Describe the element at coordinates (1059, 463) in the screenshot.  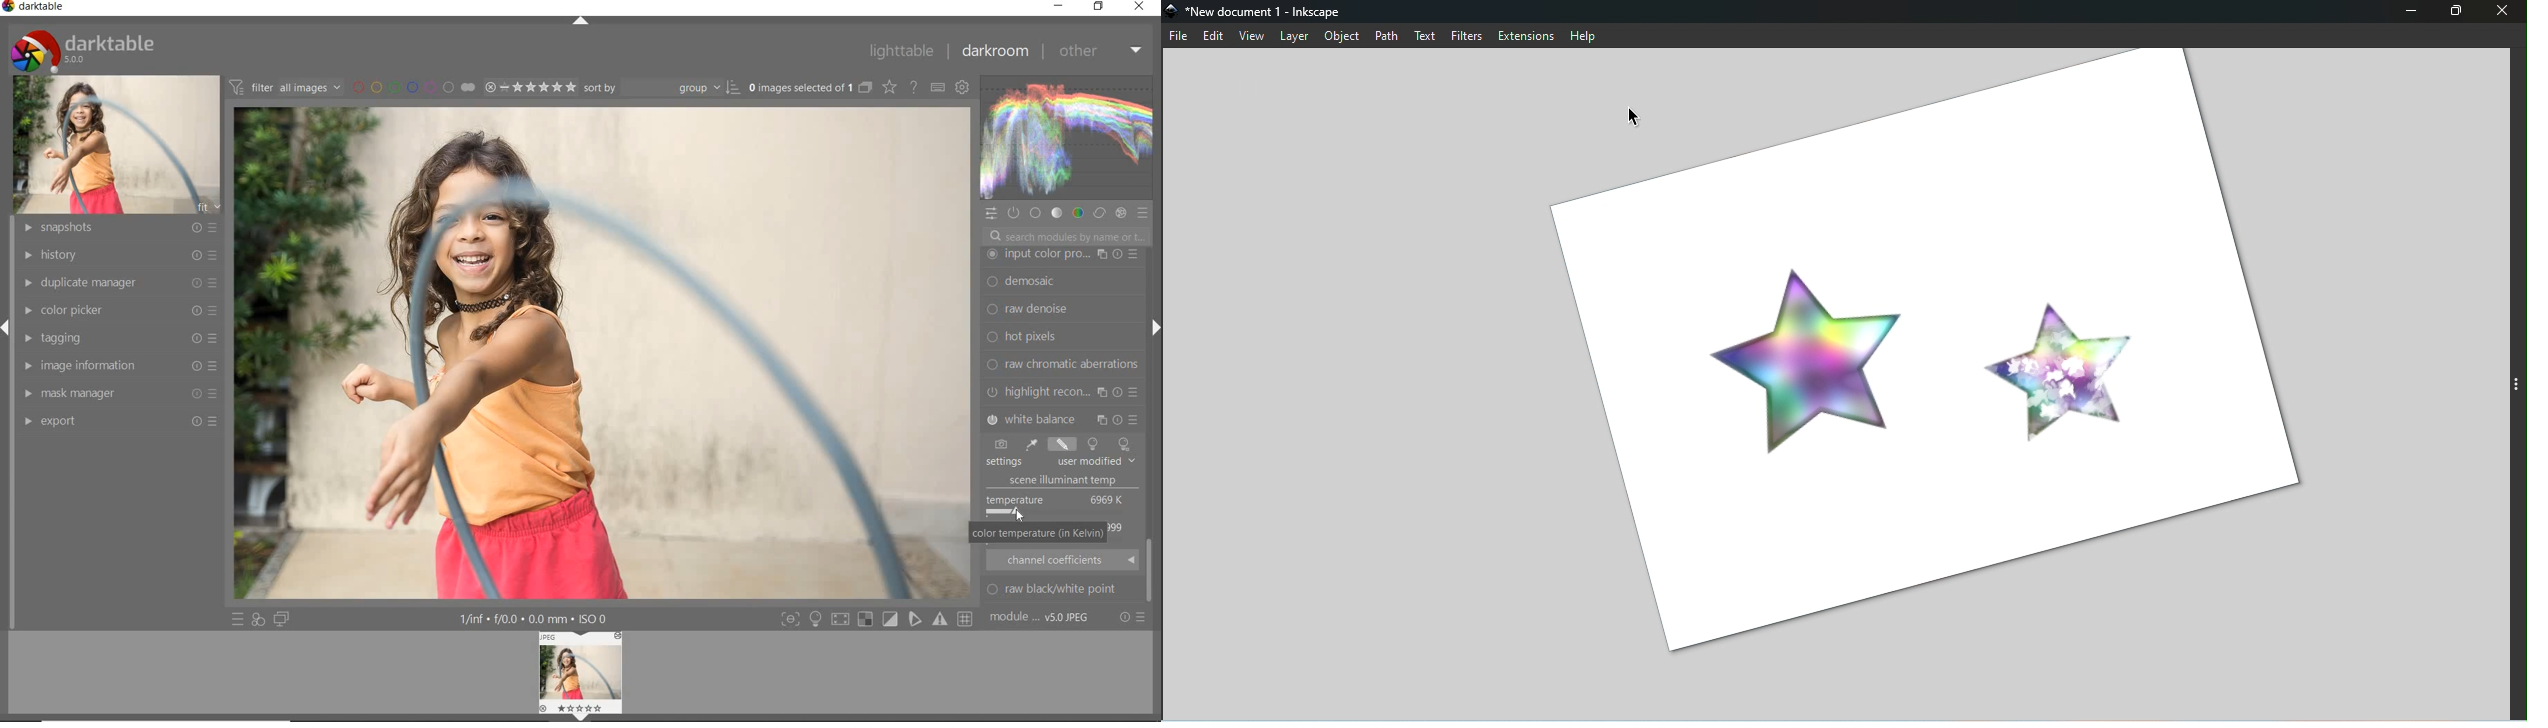
I see `TEMPERATURE` at that location.